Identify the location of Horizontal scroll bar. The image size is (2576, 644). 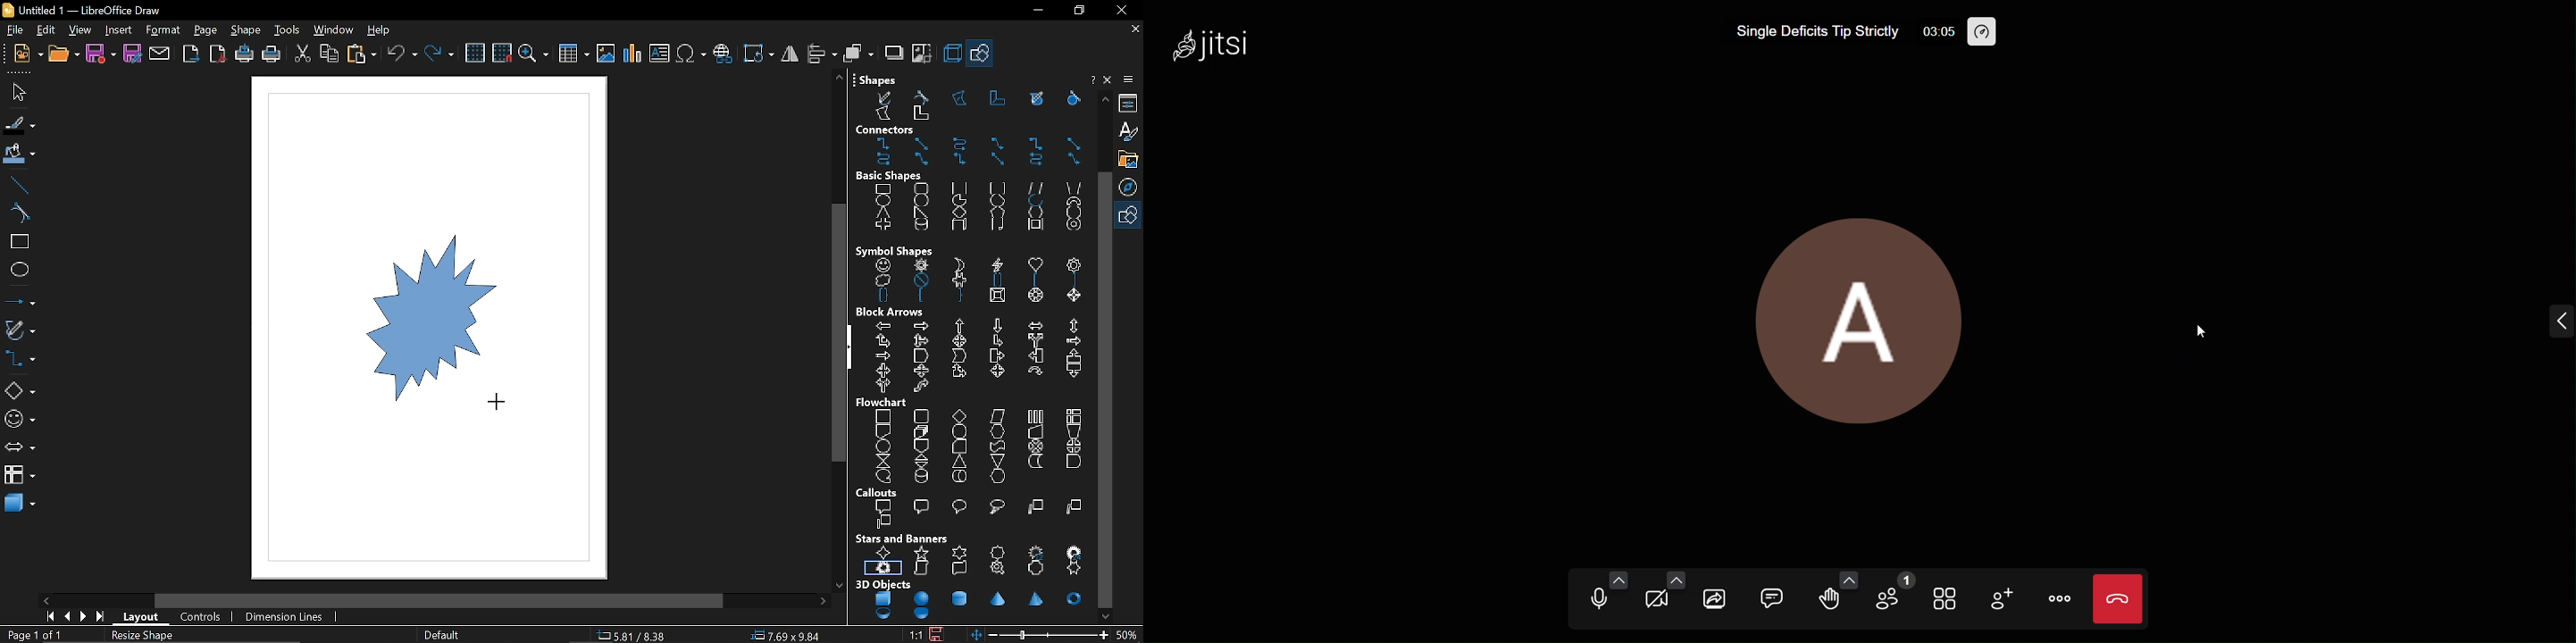
(443, 599).